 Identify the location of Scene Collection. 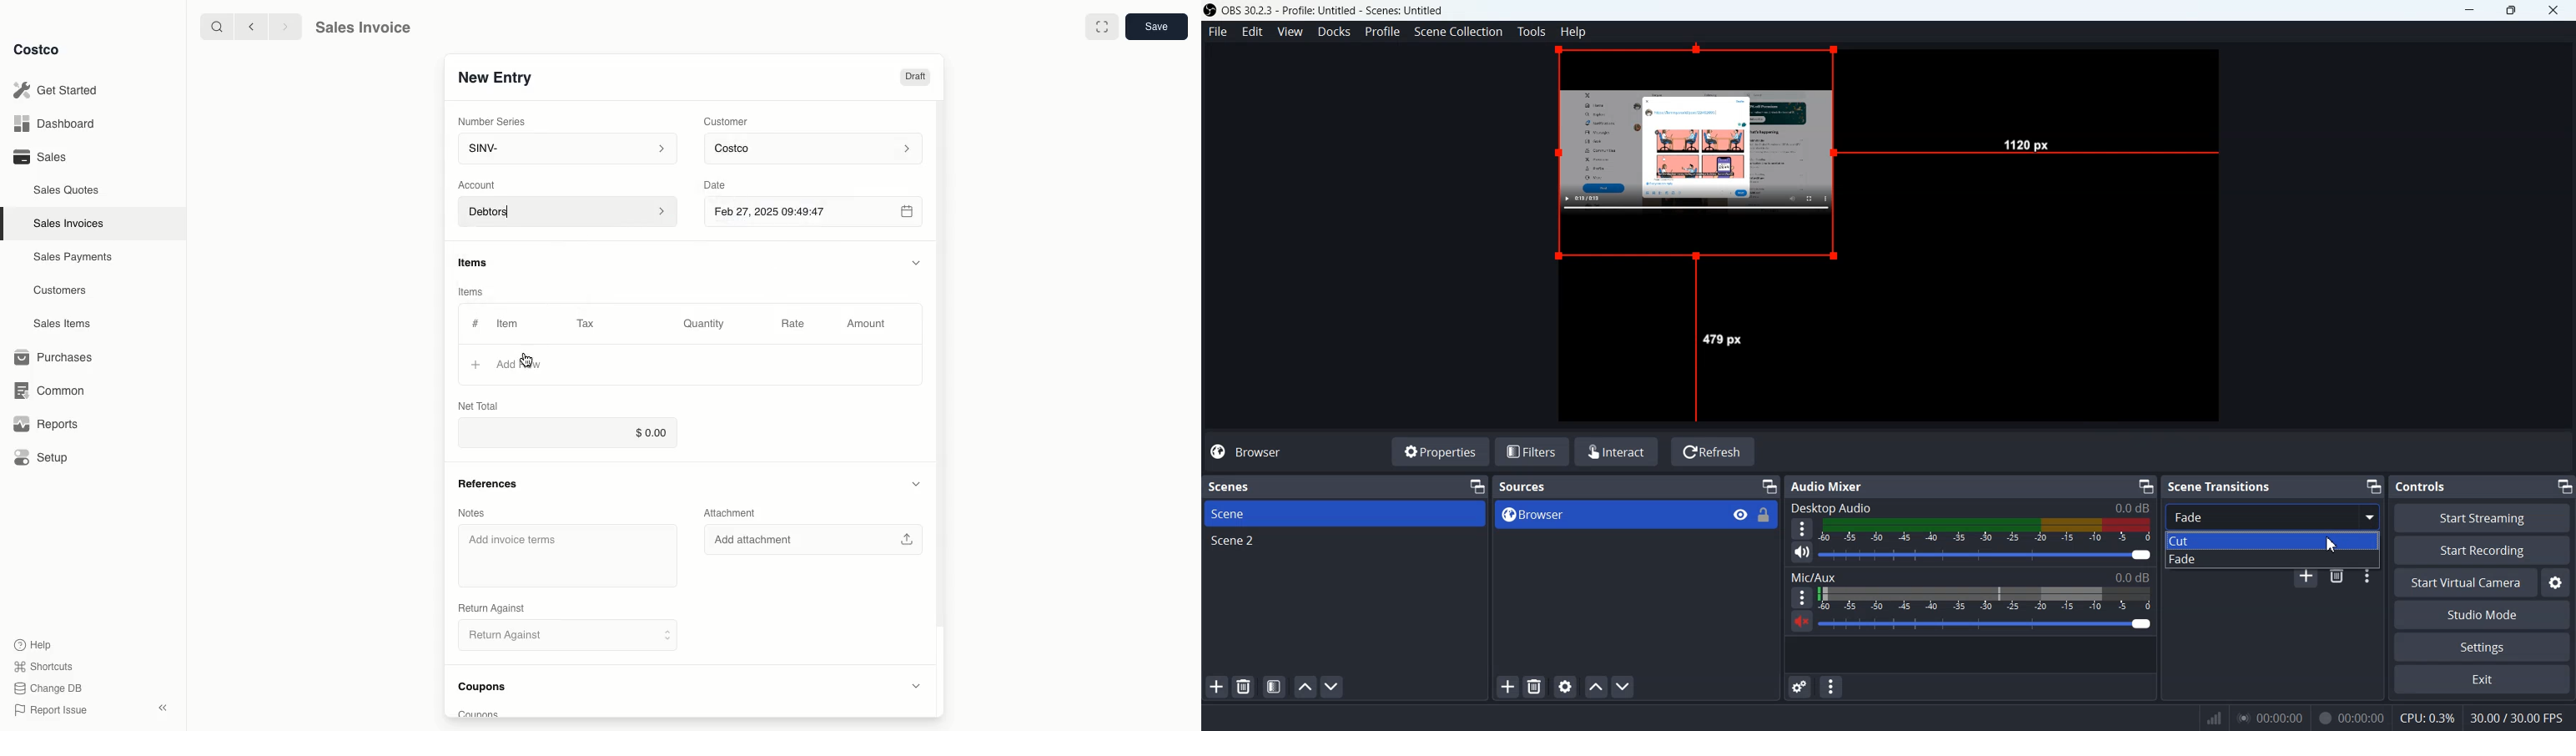
(1459, 32).